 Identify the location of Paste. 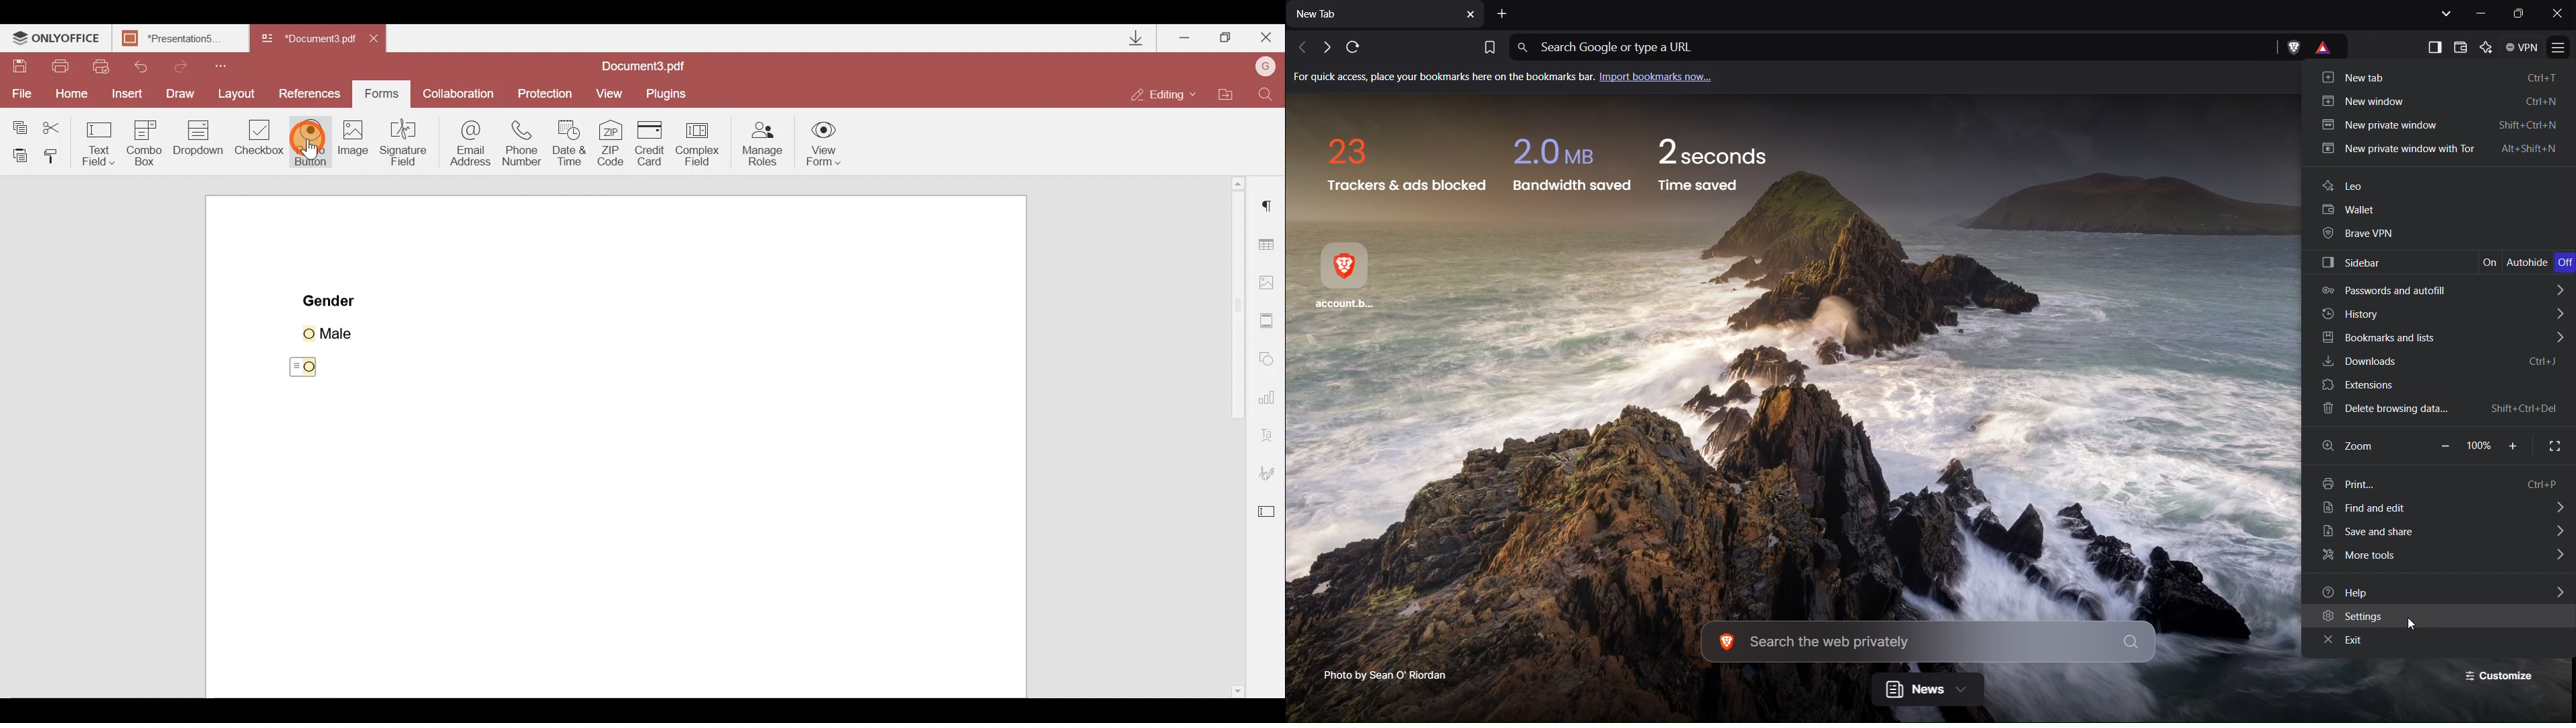
(17, 153).